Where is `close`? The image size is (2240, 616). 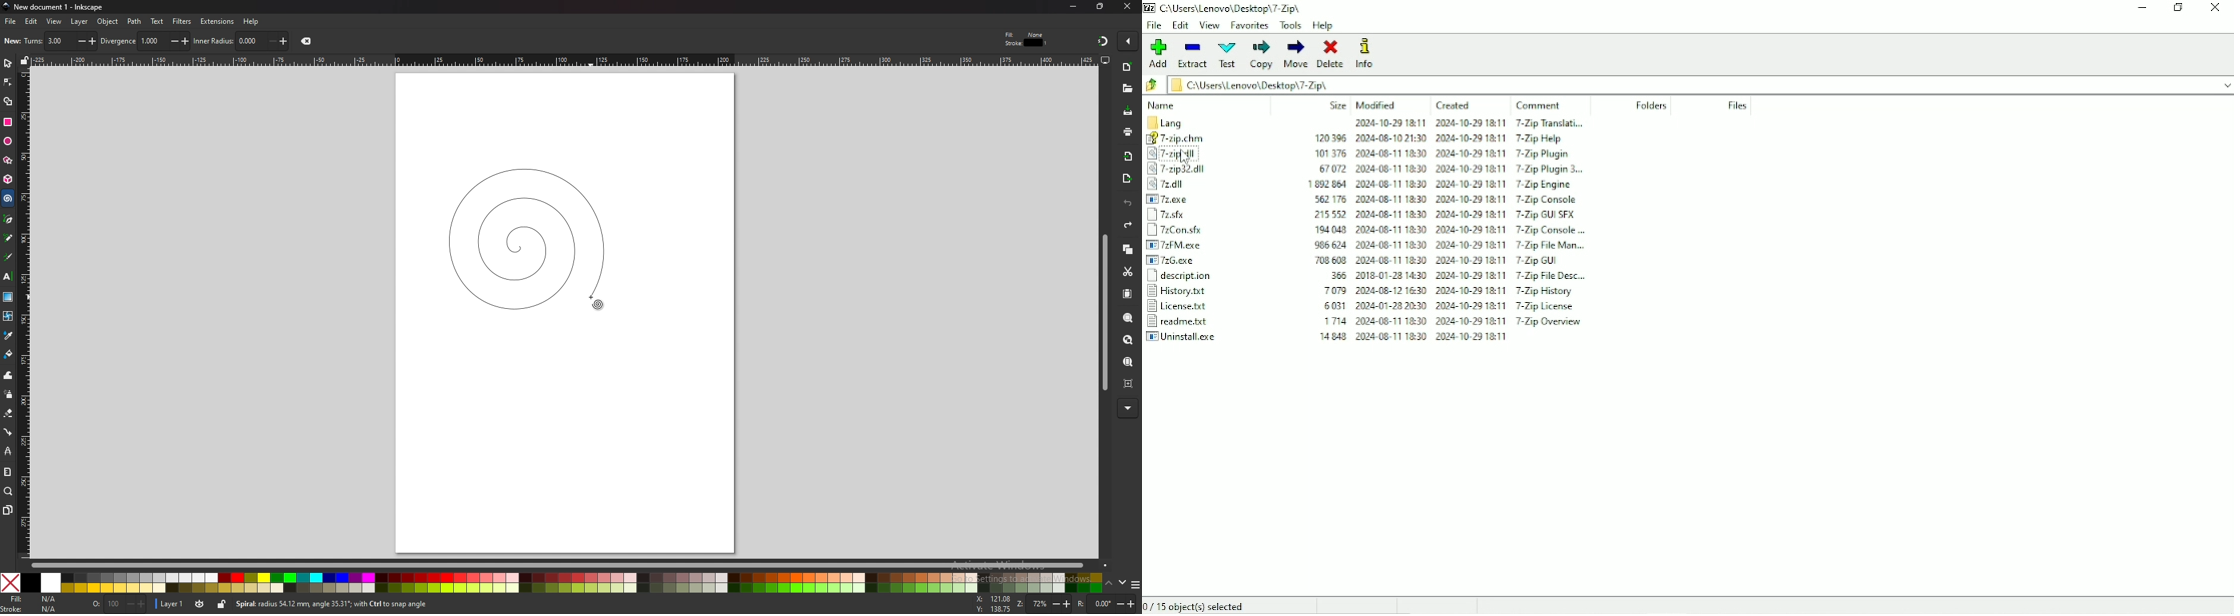
close is located at coordinates (309, 41).